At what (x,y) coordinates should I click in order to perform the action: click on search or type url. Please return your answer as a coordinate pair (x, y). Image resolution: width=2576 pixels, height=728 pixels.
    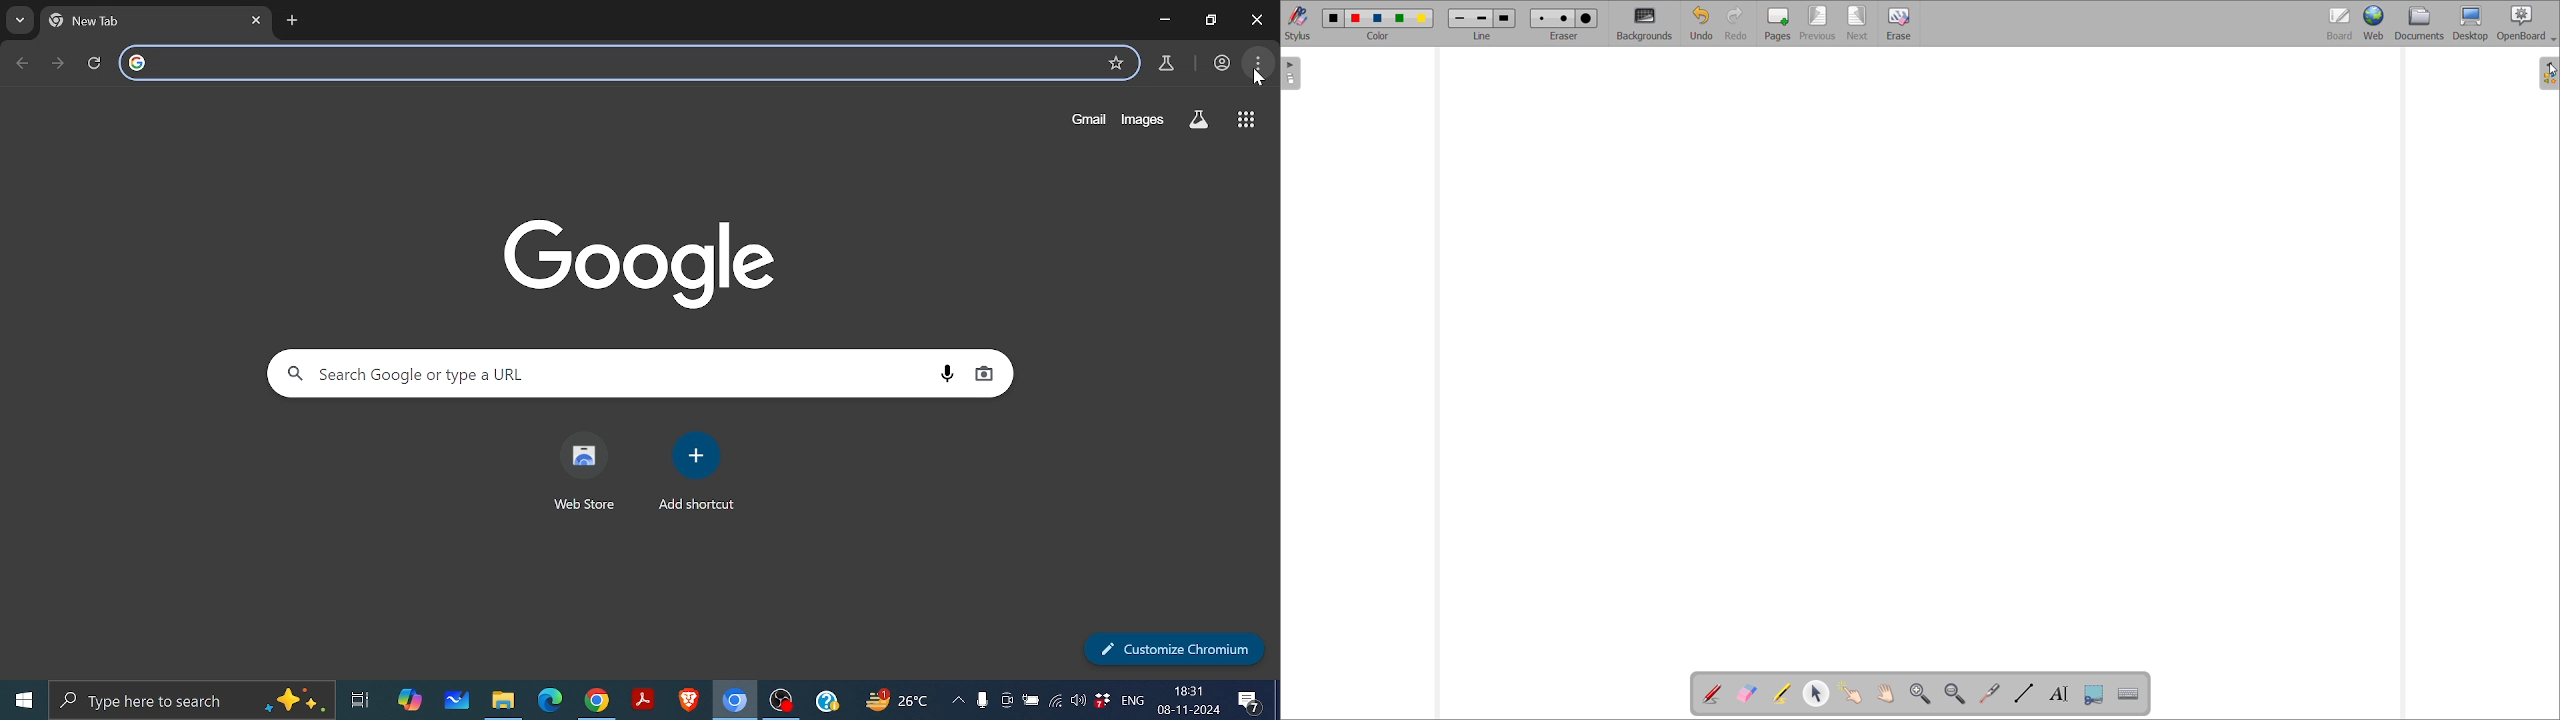
    Looking at the image, I should click on (629, 63).